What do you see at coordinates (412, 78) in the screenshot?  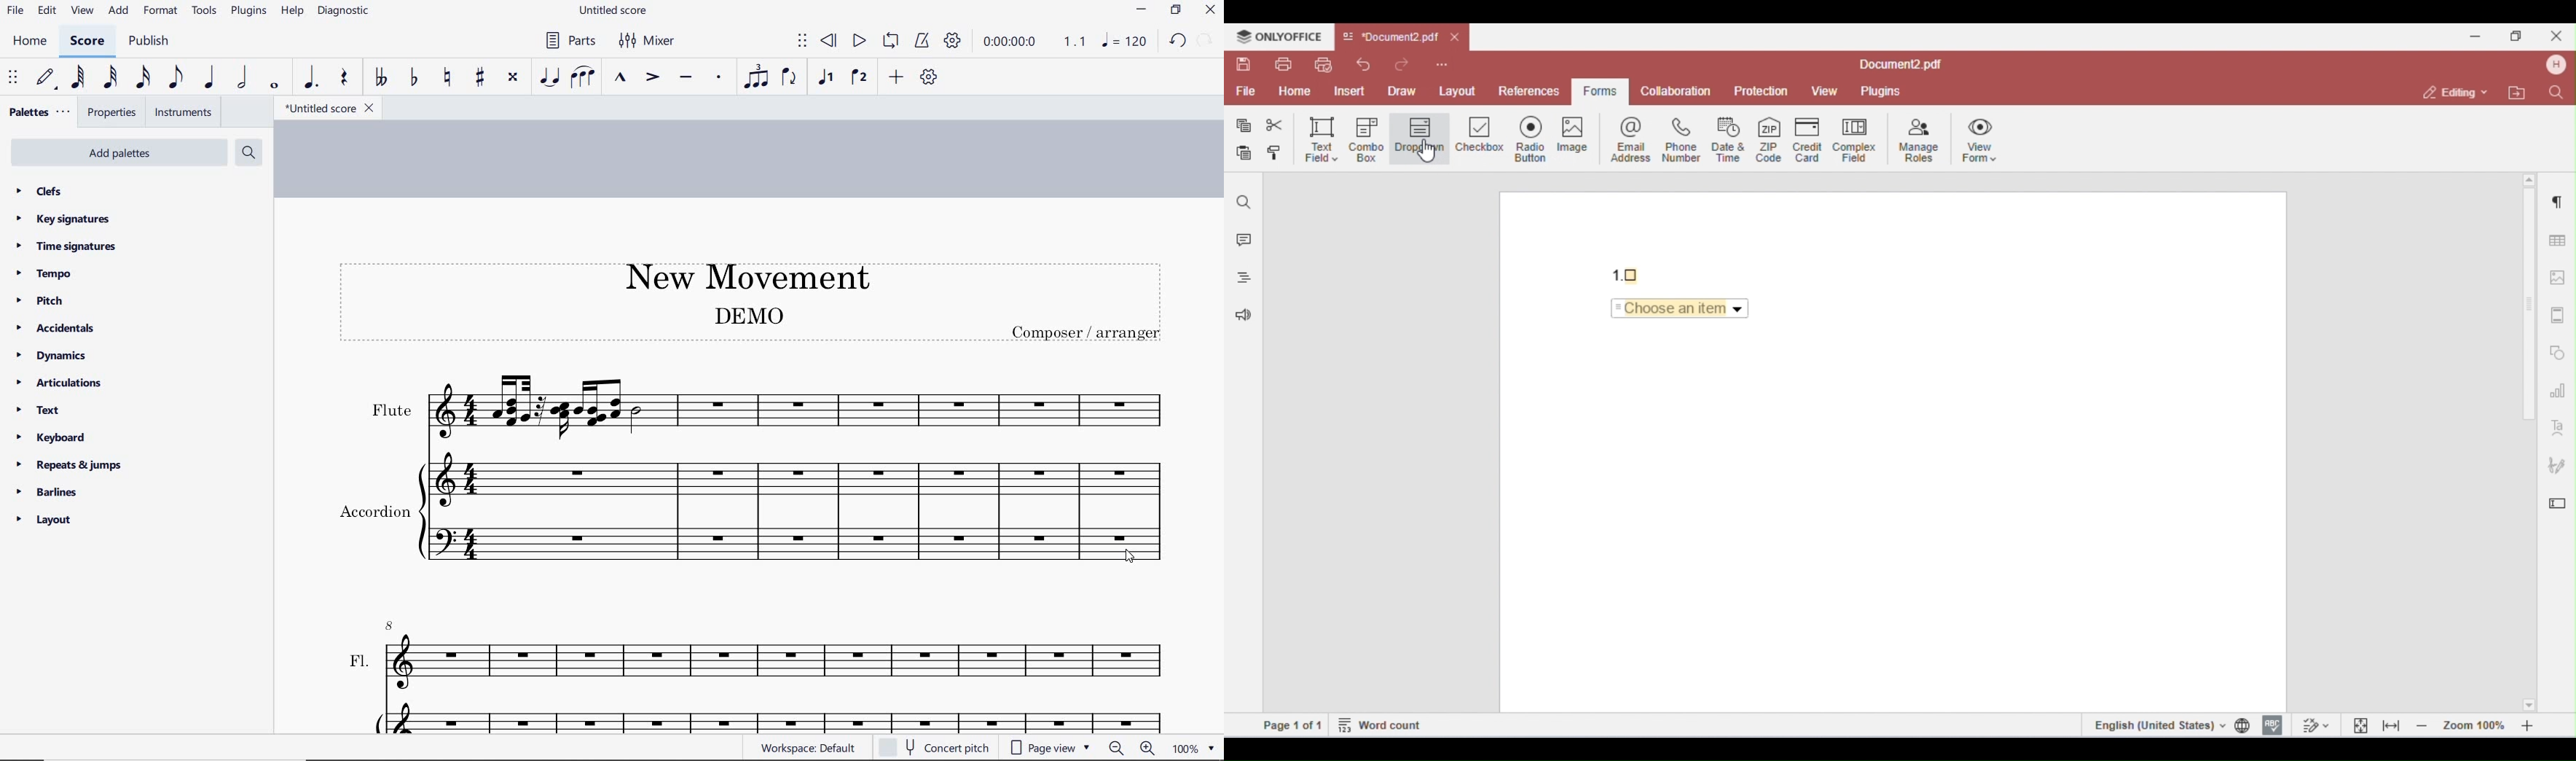 I see `toggle flat` at bounding box center [412, 78].